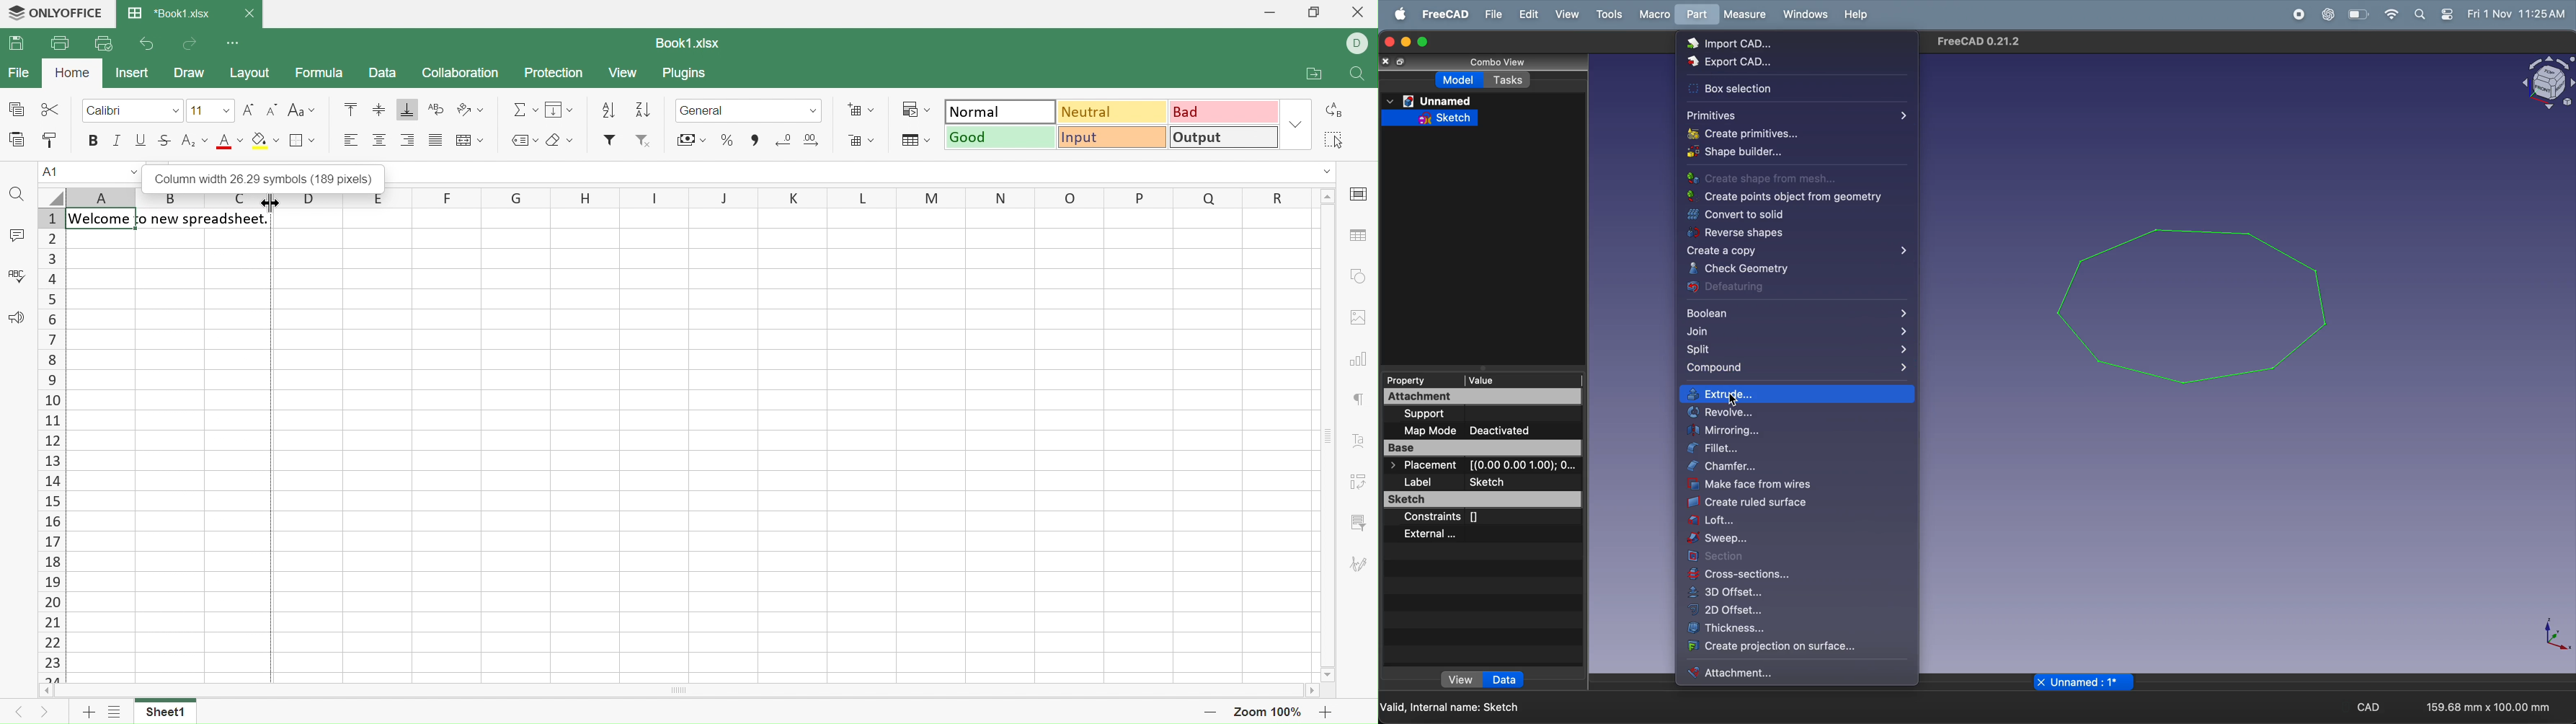 The height and width of the screenshot is (728, 2576). I want to click on Scroll Bar, so click(683, 691).